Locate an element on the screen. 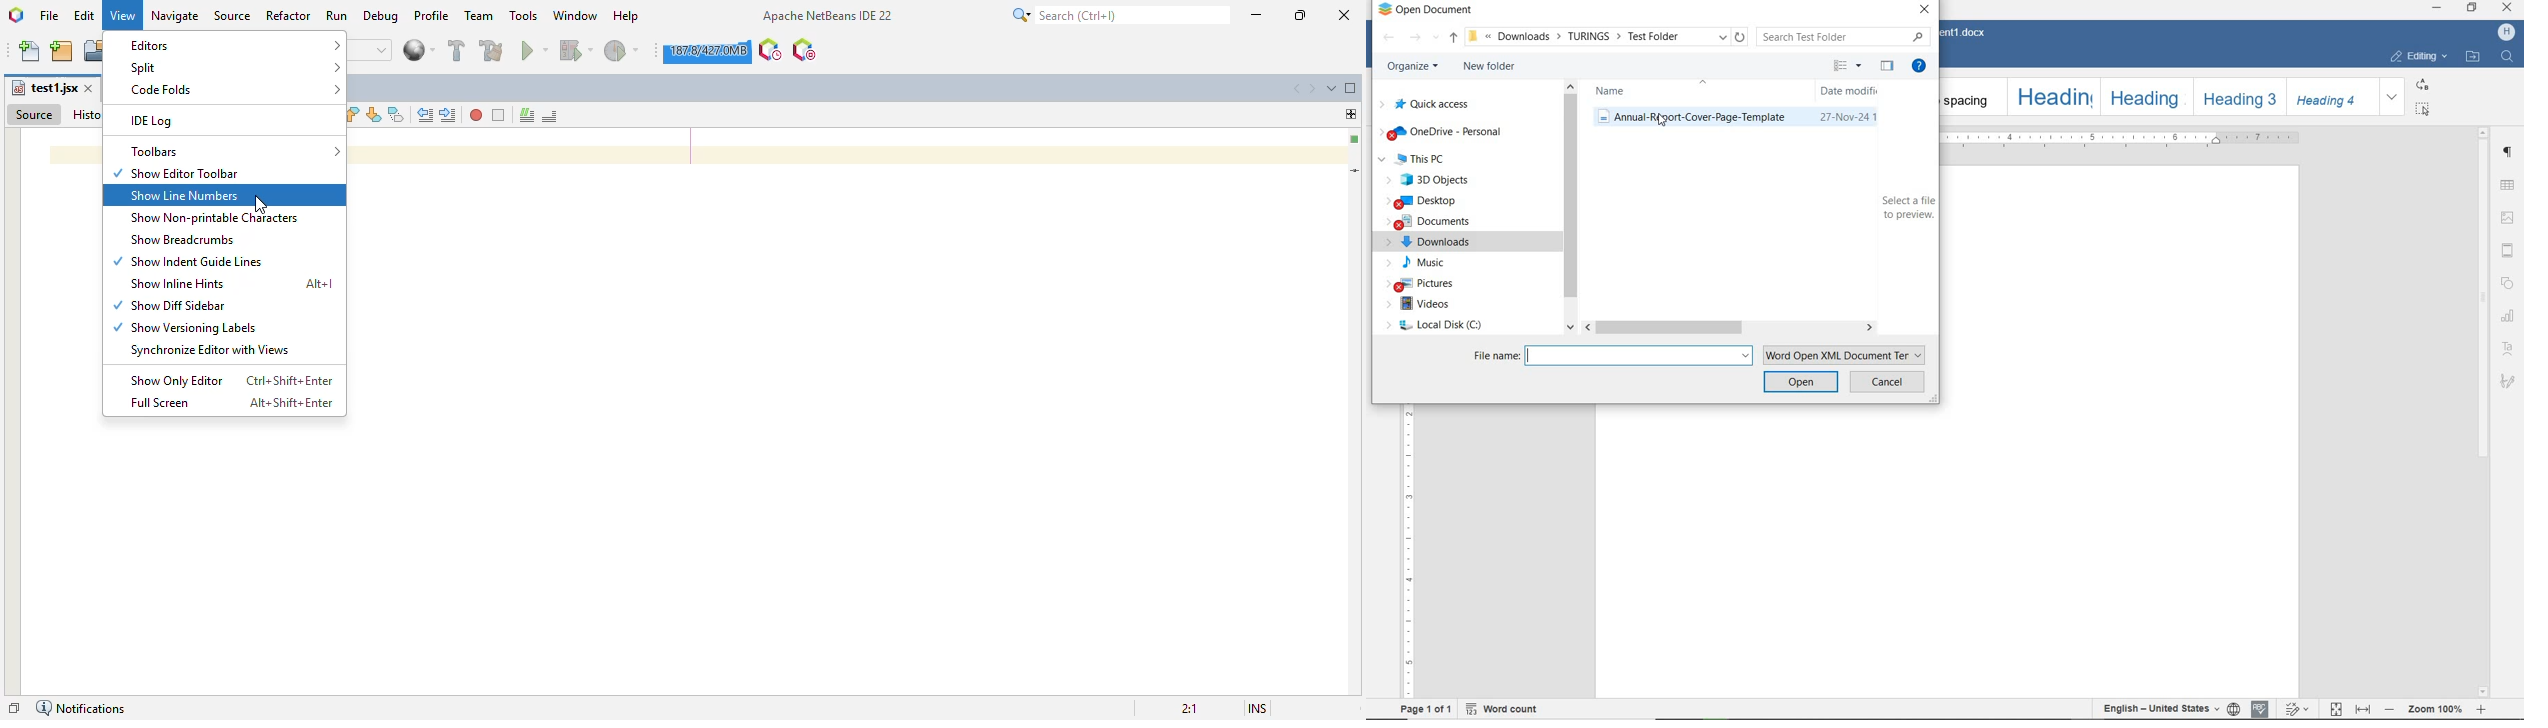  fit to width is located at coordinates (2363, 710).